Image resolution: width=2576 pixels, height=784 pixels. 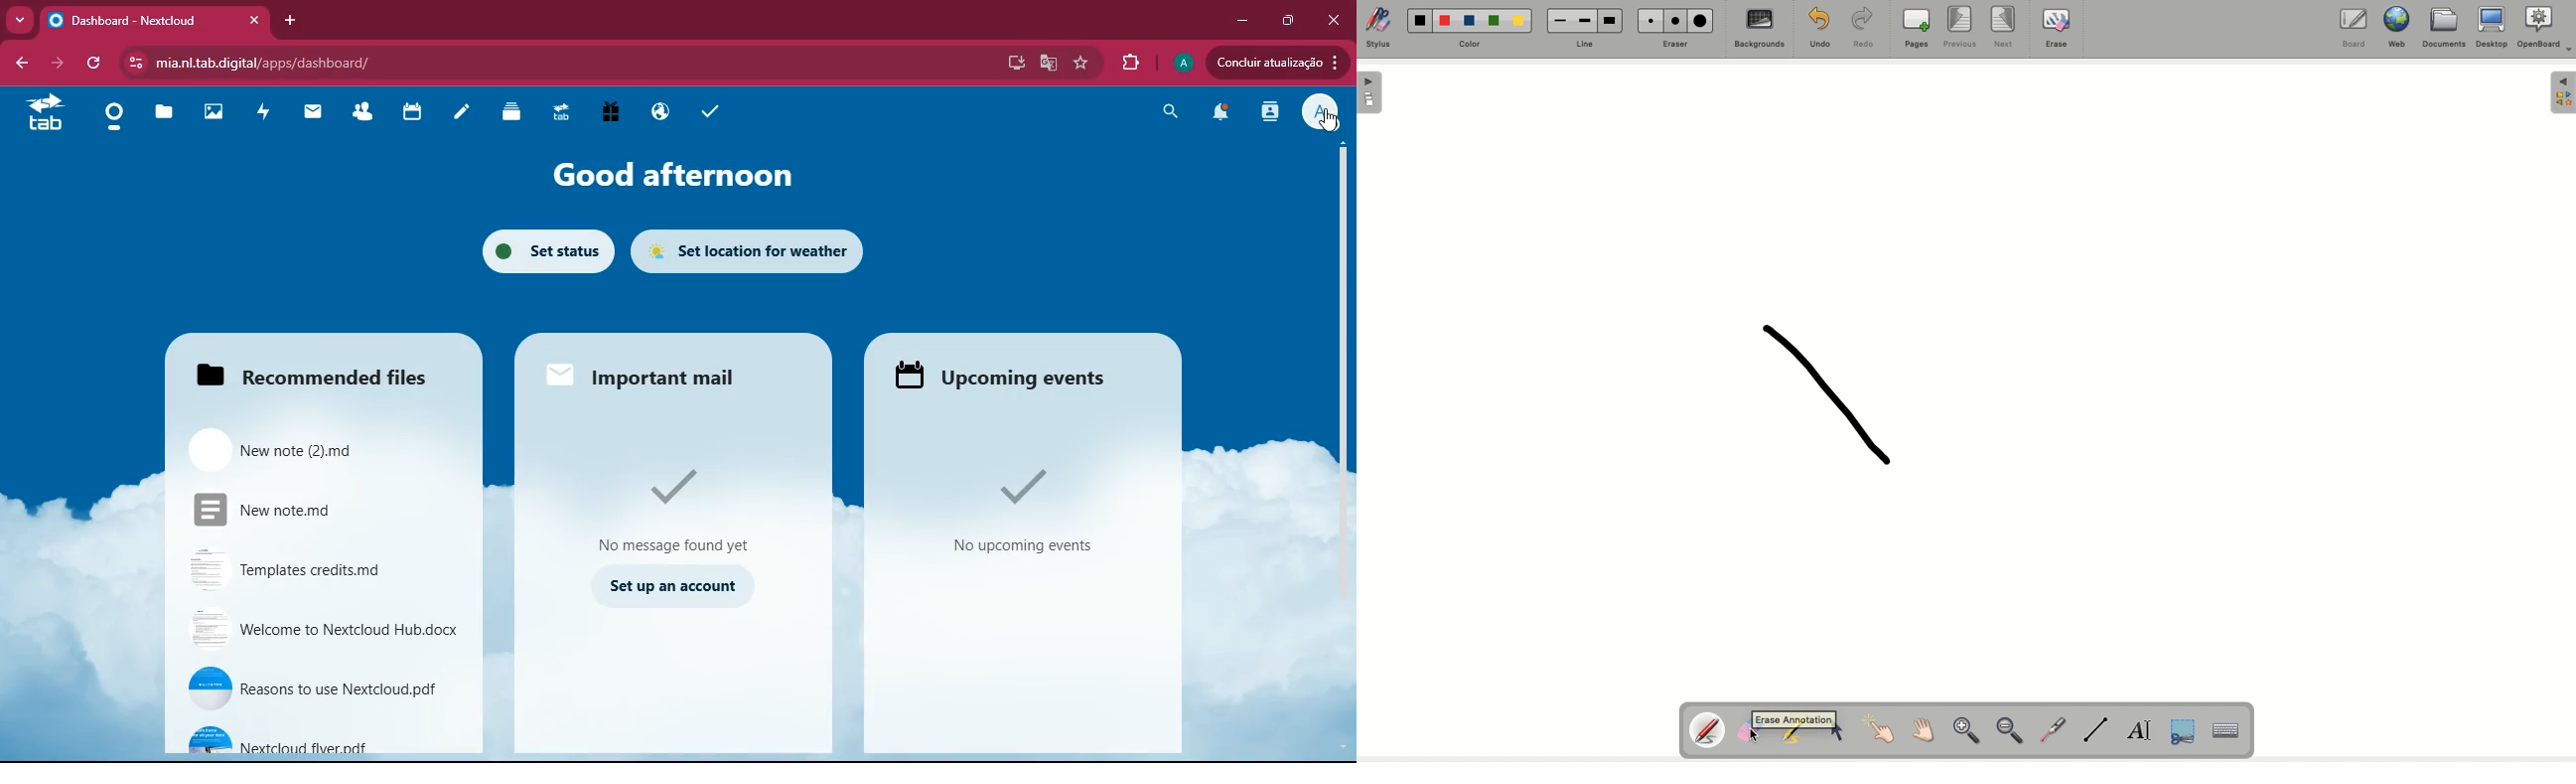 I want to click on activity, so click(x=1272, y=114).